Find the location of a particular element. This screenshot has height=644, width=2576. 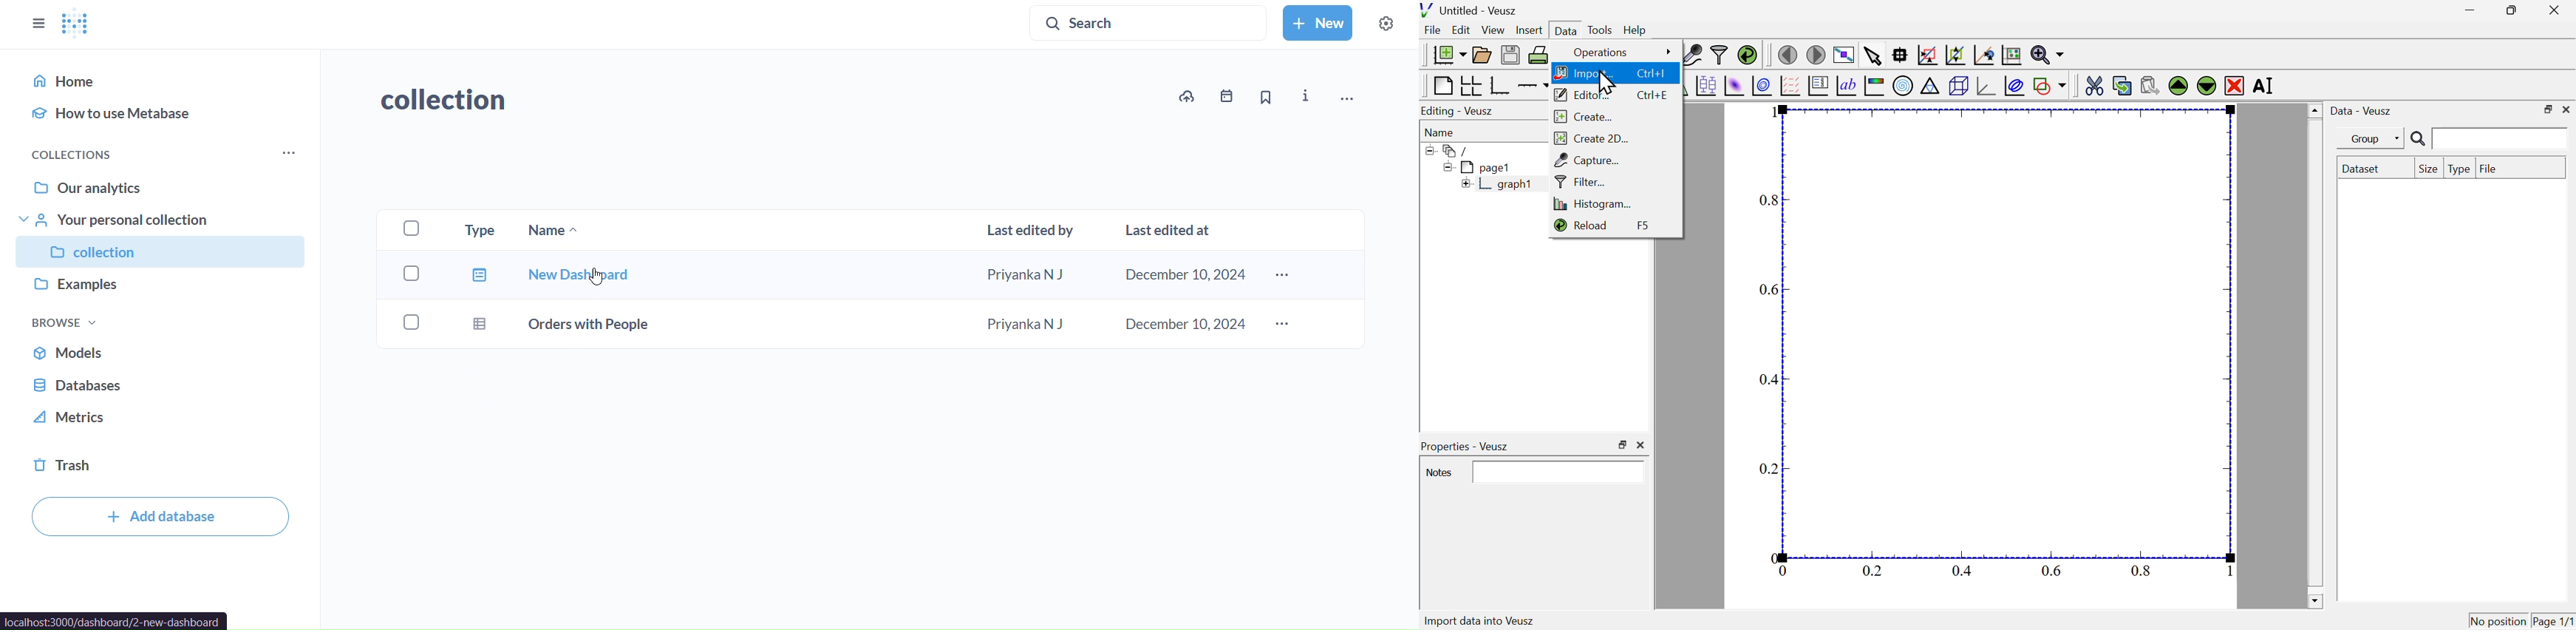

Create... is located at coordinates (1587, 116).